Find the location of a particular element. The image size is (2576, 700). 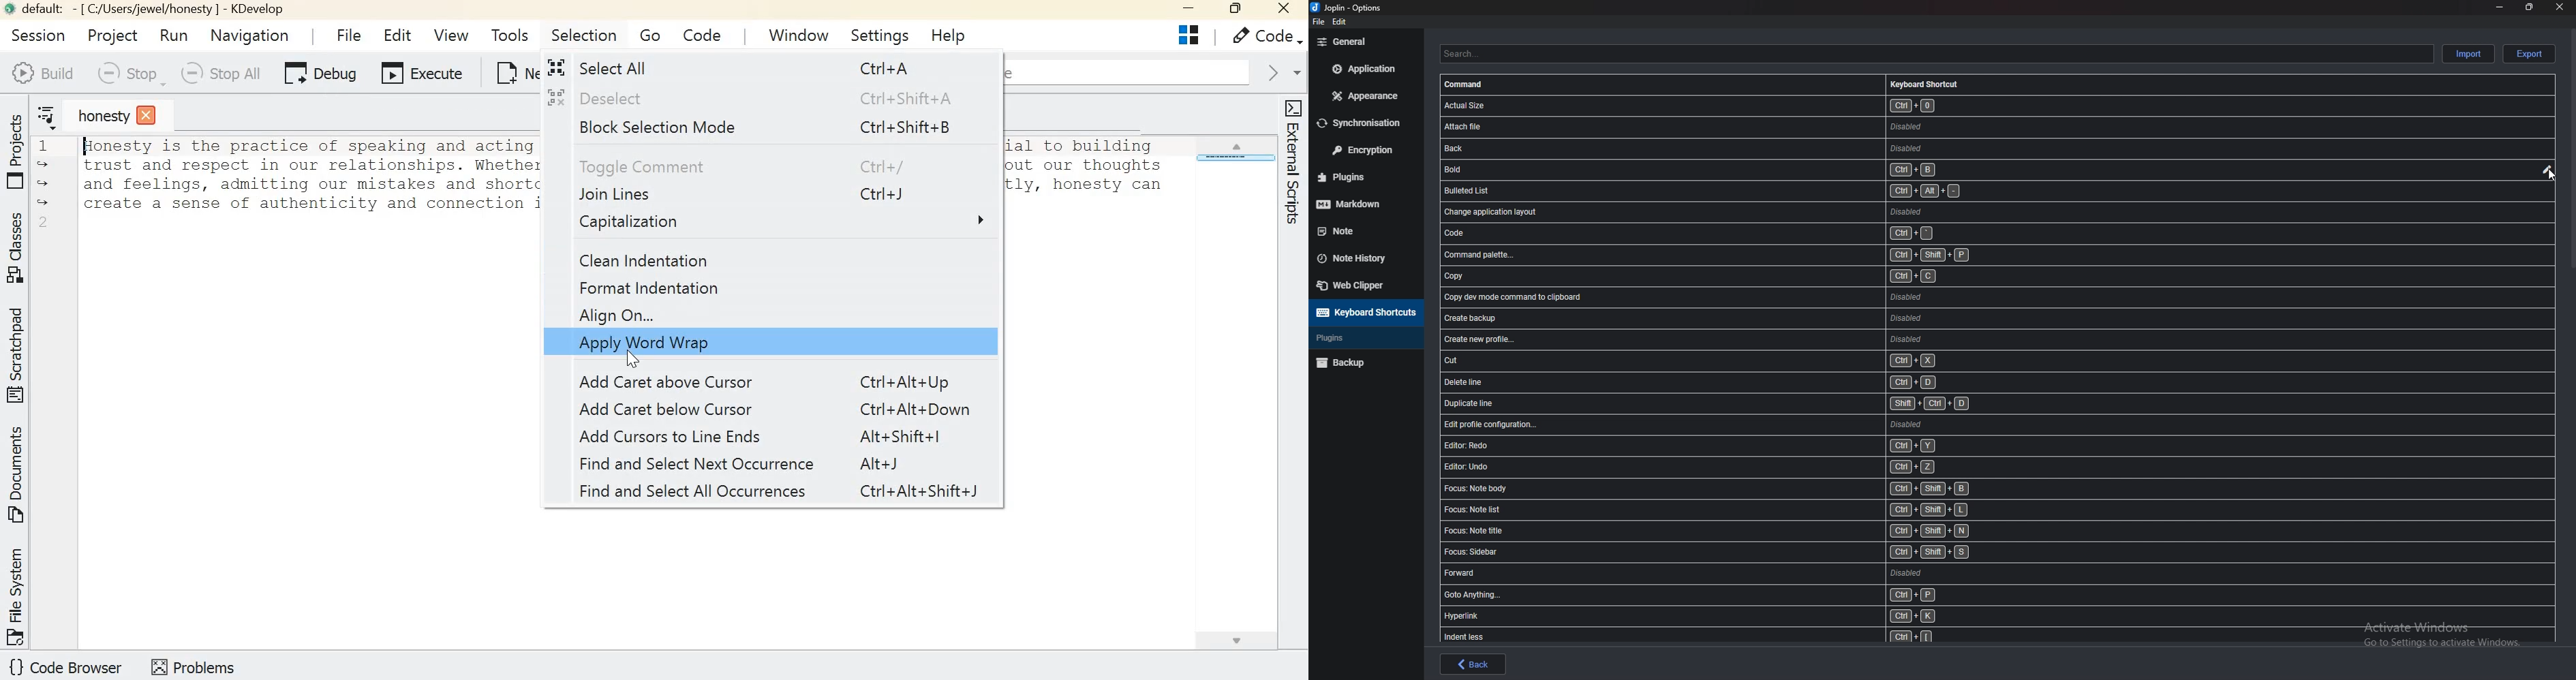

edit is located at coordinates (1337, 21).